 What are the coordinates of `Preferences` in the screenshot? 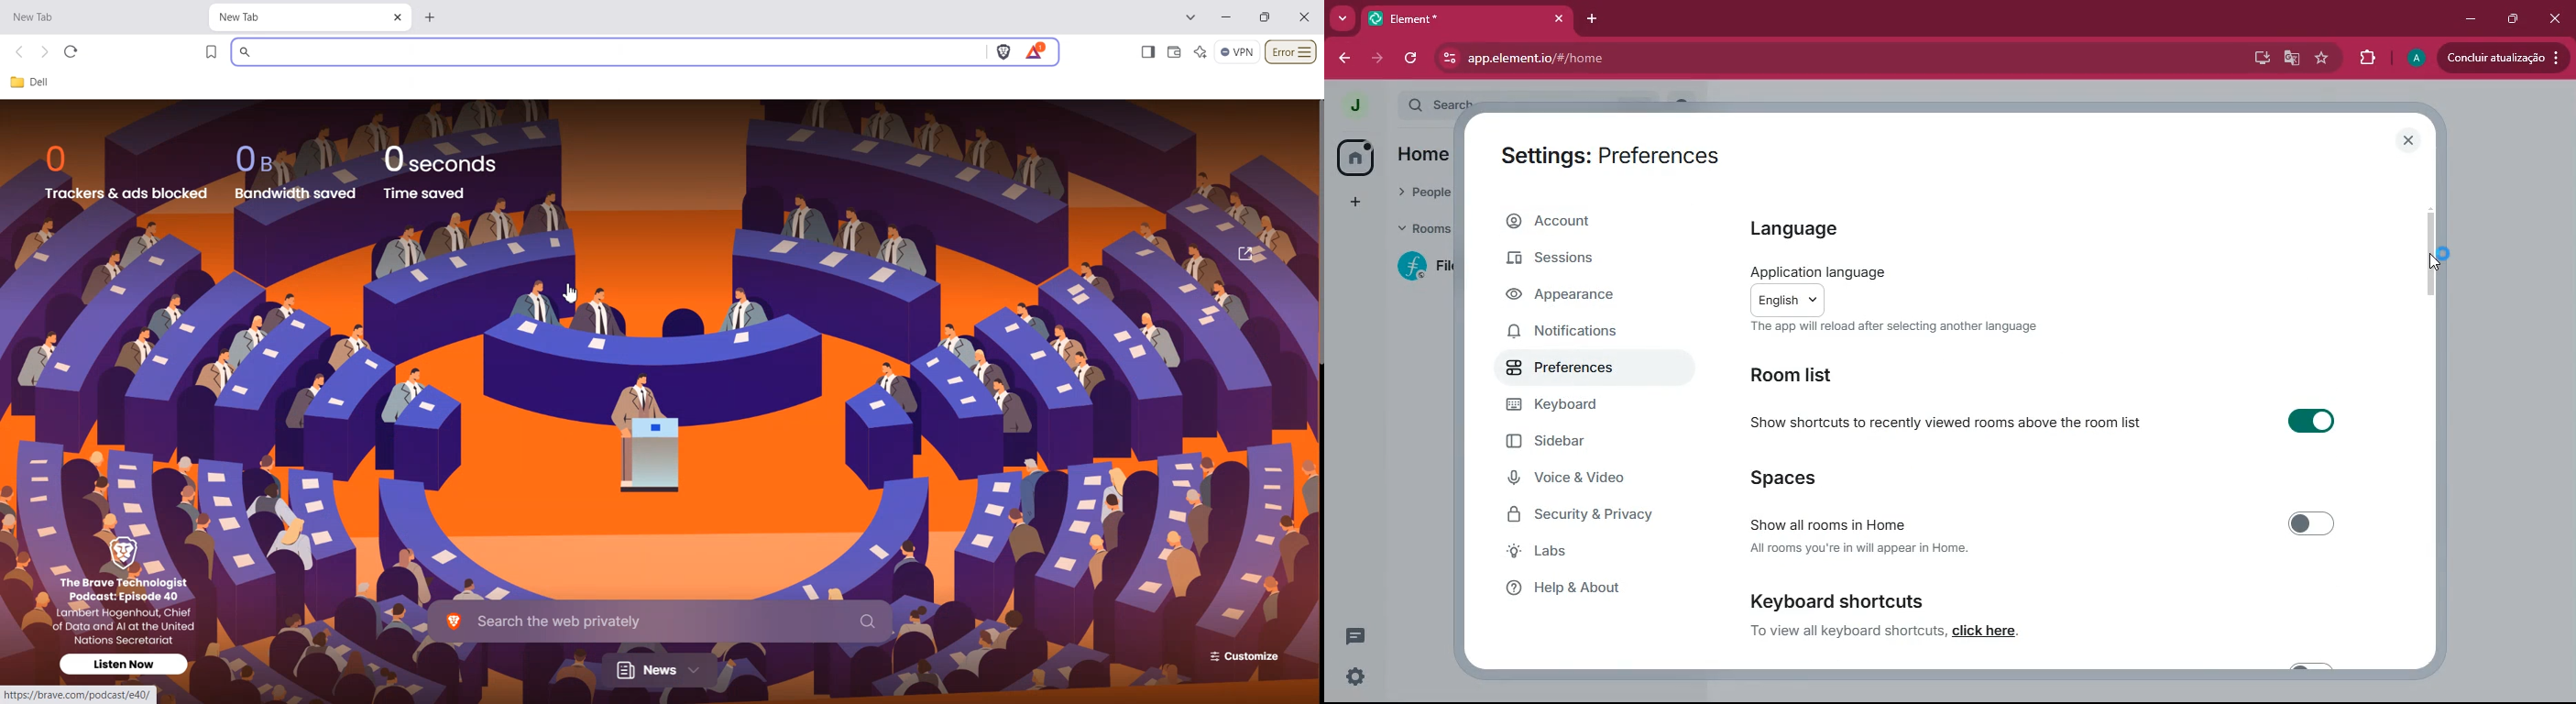 It's located at (1563, 371).